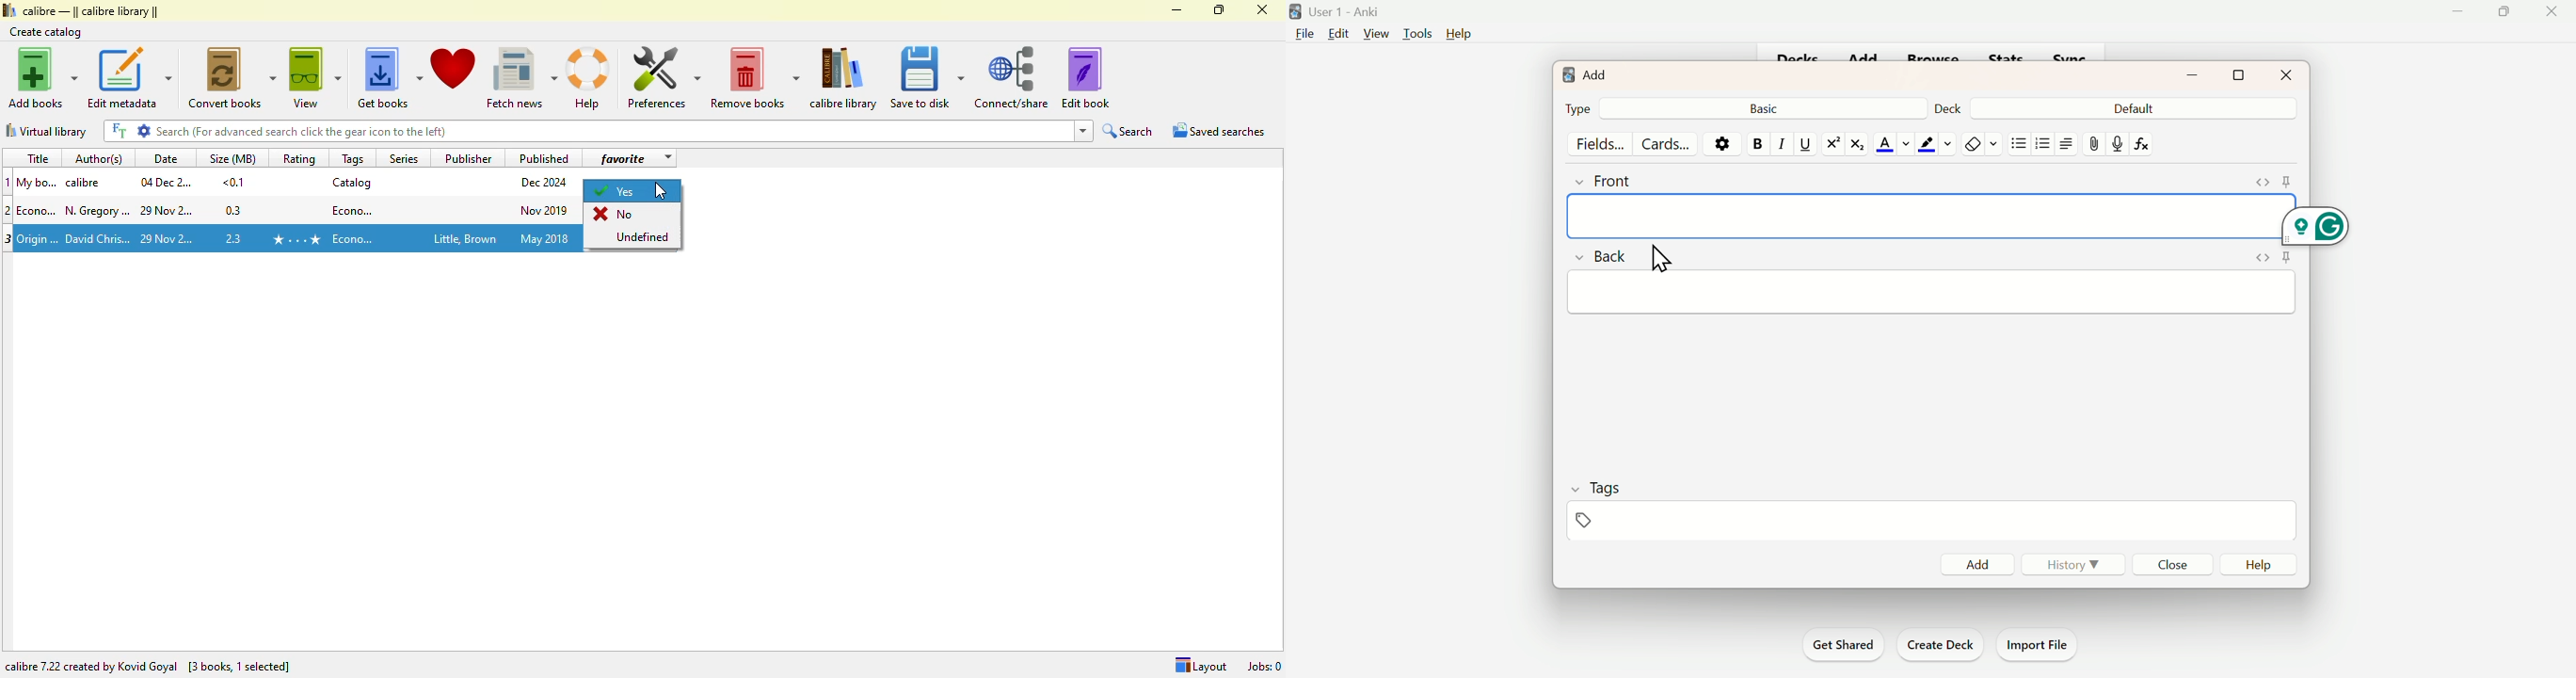 Image resolution: width=2576 pixels, height=700 pixels. What do you see at coordinates (662, 190) in the screenshot?
I see `cursor` at bounding box center [662, 190].